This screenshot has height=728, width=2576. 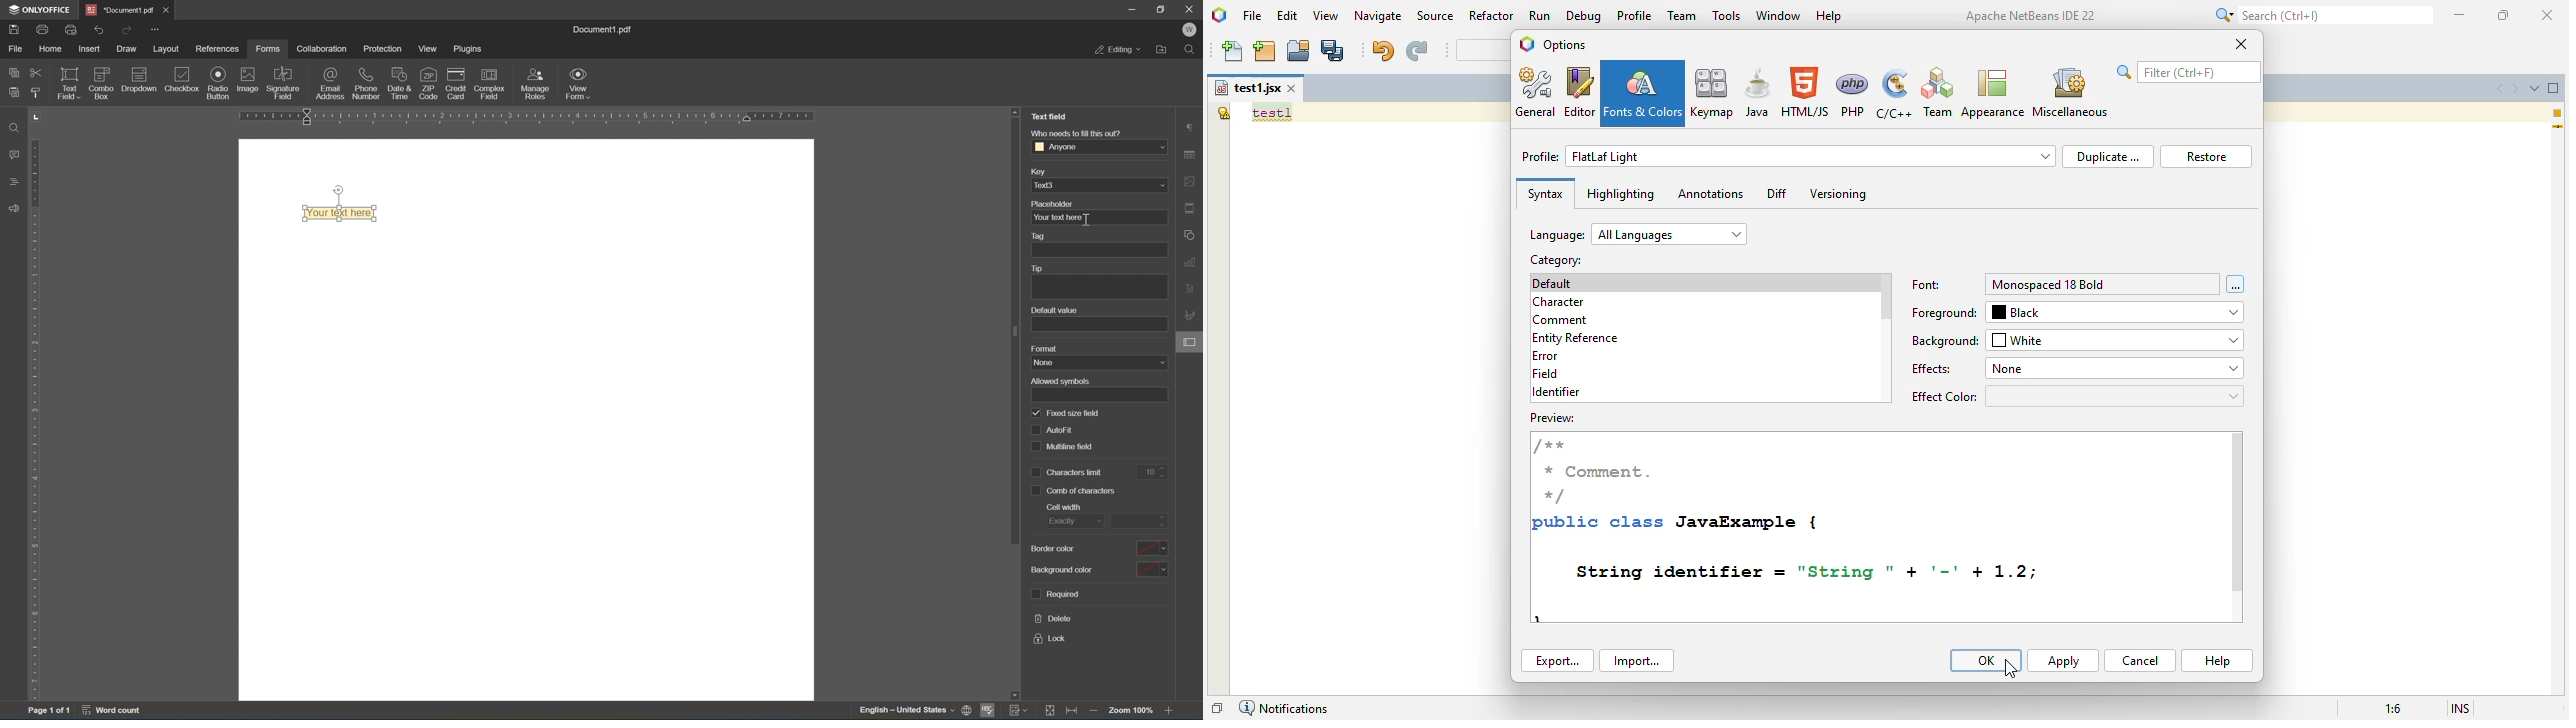 I want to click on ruler, so click(x=521, y=118).